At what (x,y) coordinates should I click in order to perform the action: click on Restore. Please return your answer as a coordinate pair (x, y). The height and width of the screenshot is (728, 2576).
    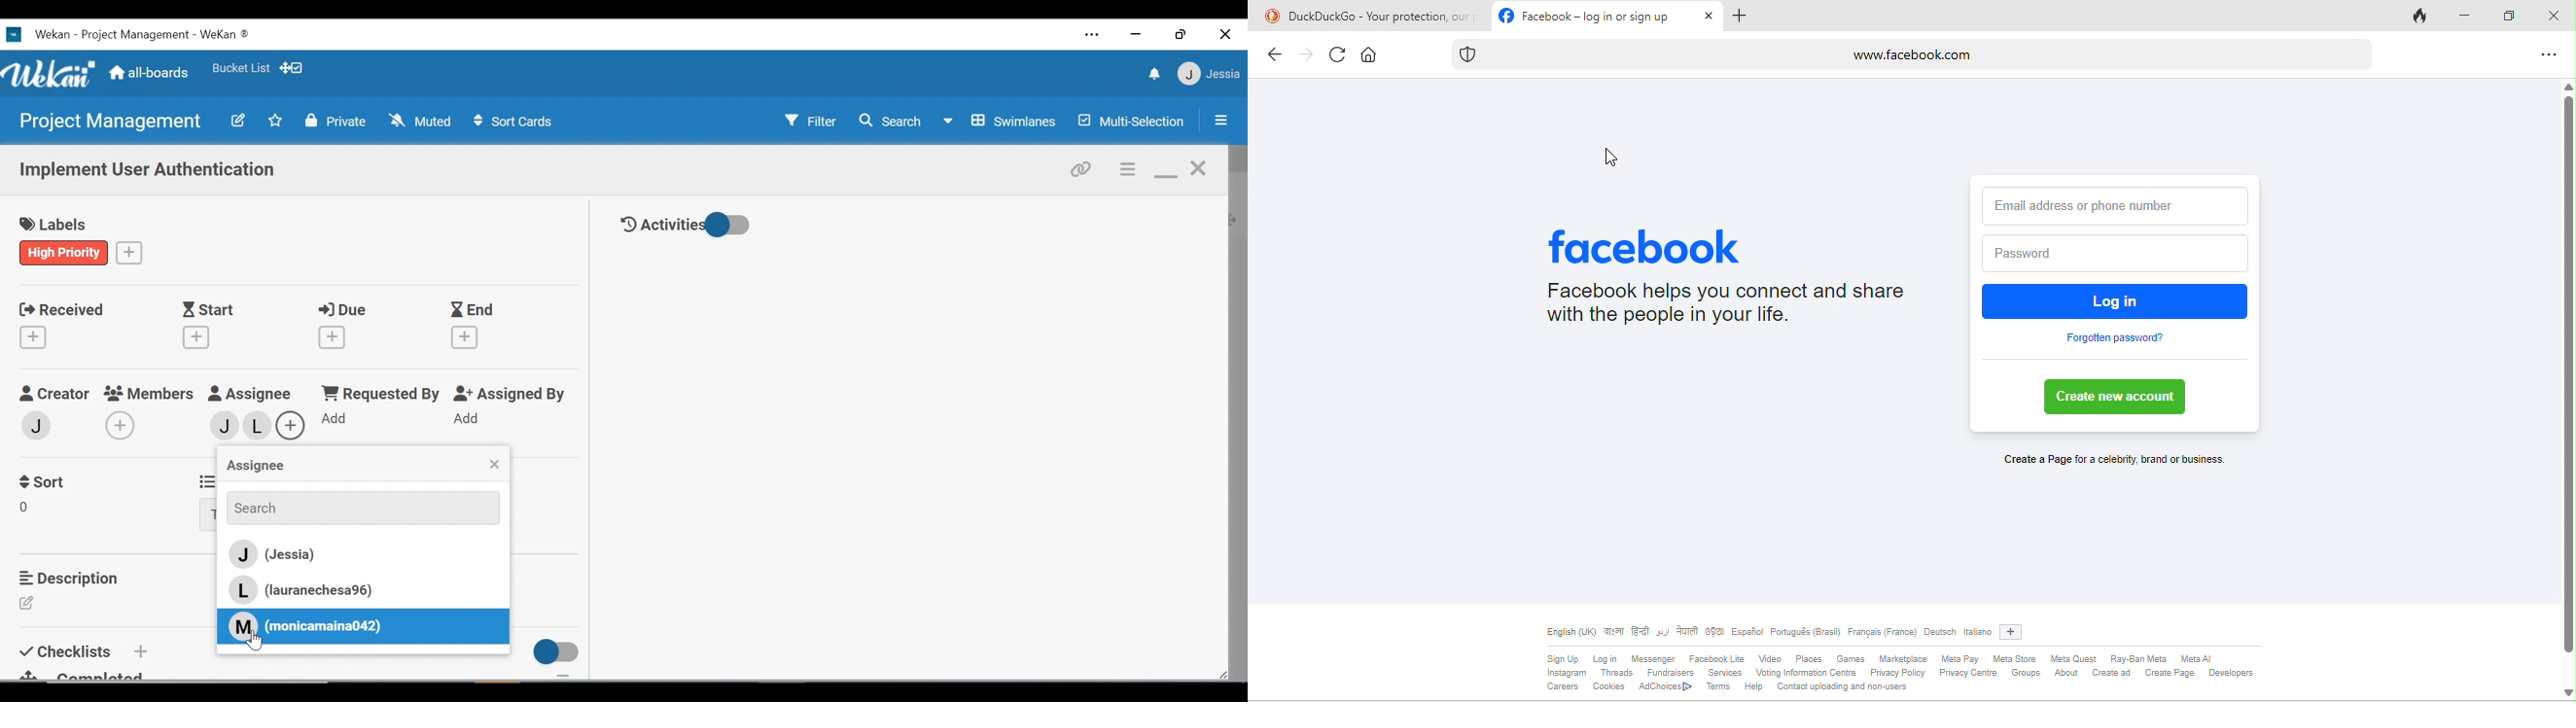
    Looking at the image, I should click on (1183, 34).